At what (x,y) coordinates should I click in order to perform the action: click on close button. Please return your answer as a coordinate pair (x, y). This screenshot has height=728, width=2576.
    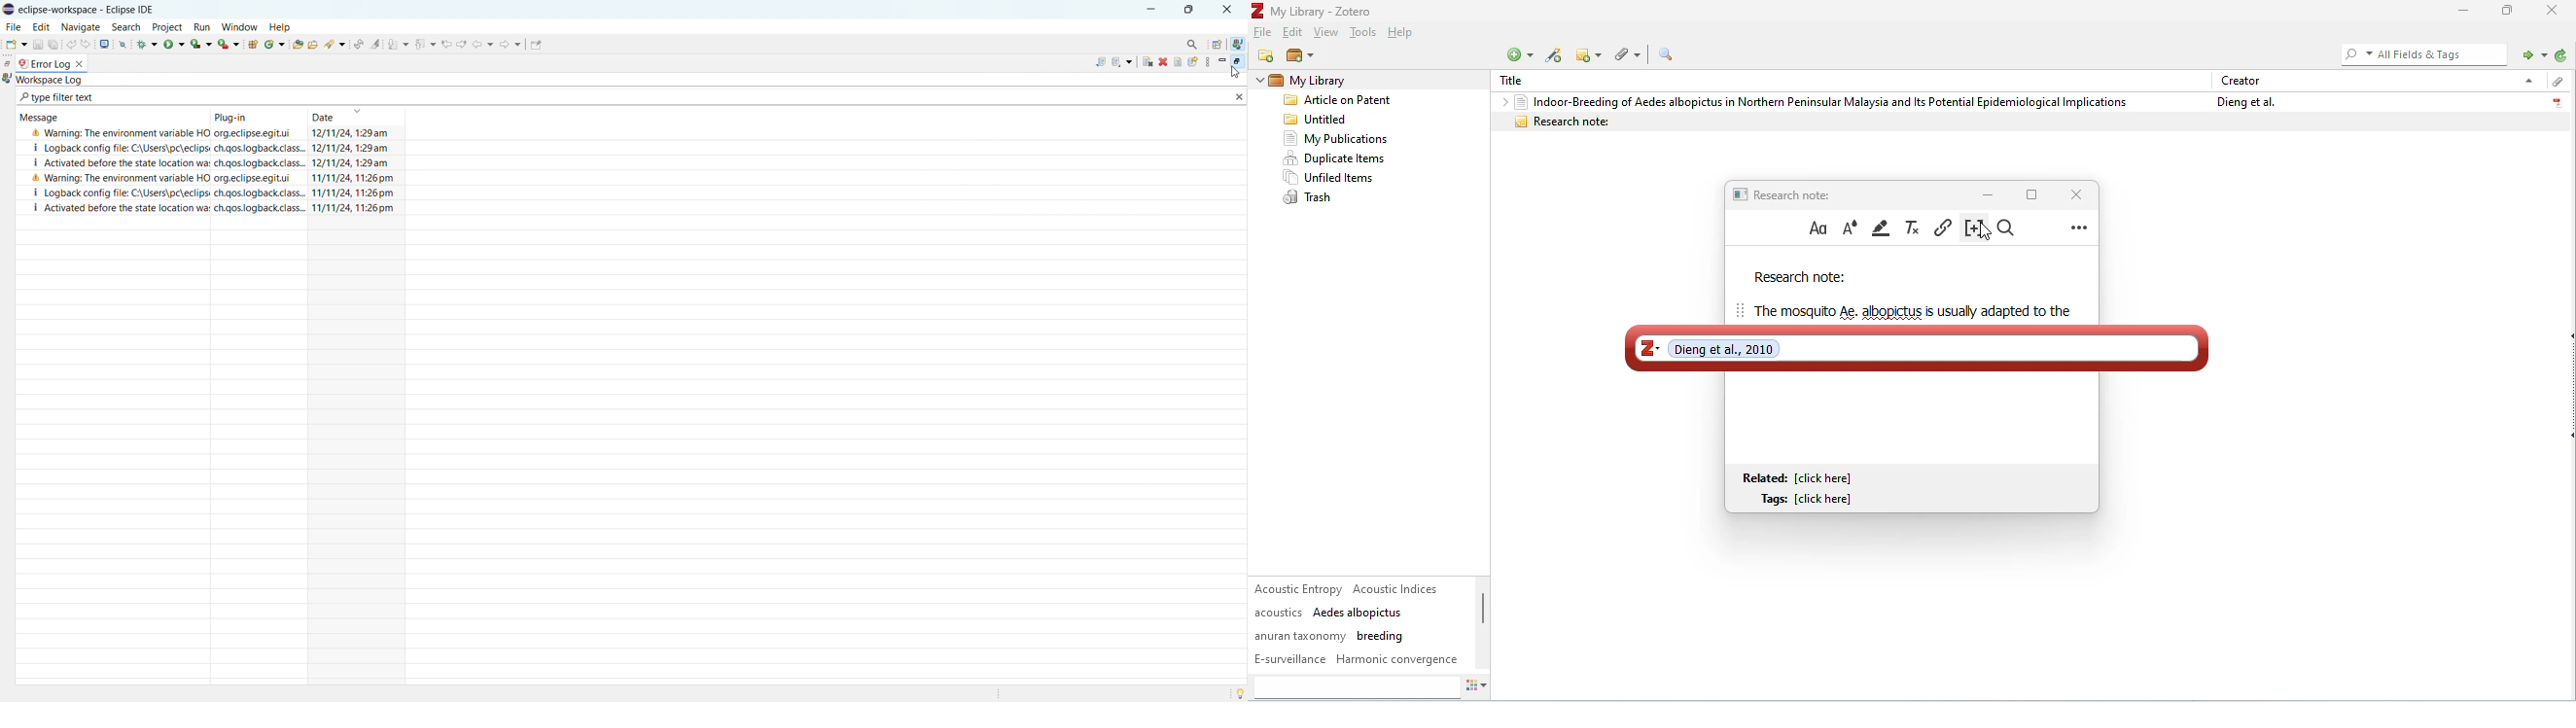
    Looking at the image, I should click on (1231, 9).